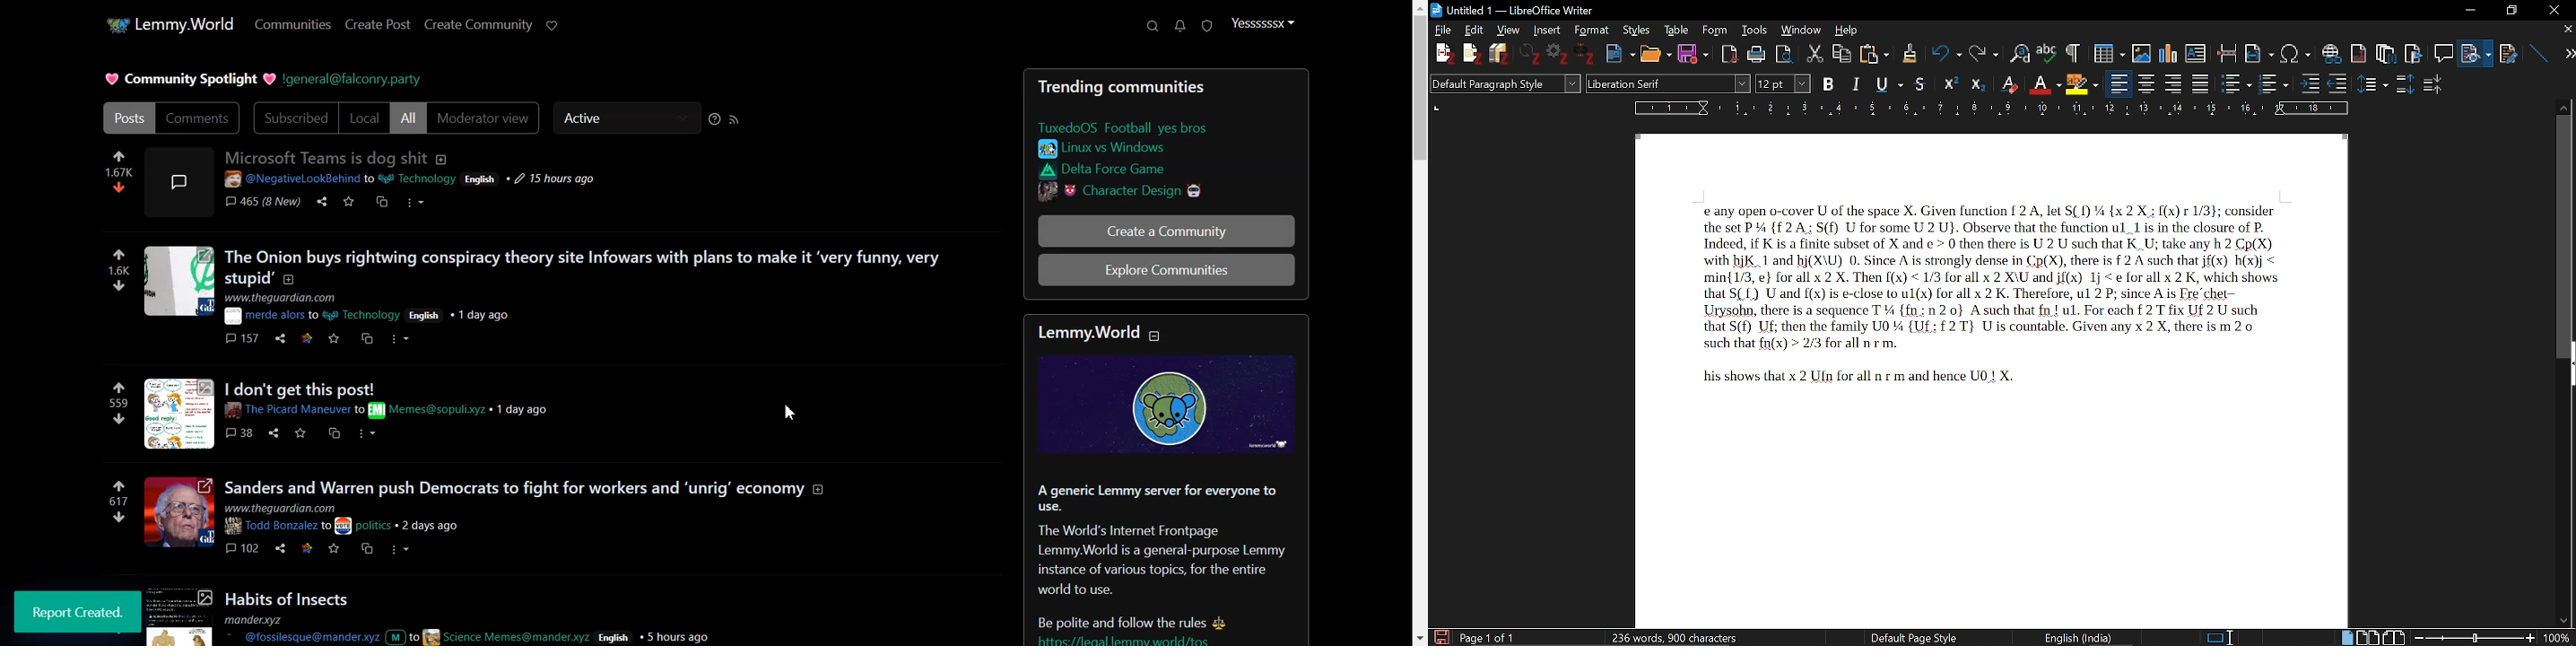 This screenshot has width=2576, height=672. I want to click on New, so click(1620, 52).